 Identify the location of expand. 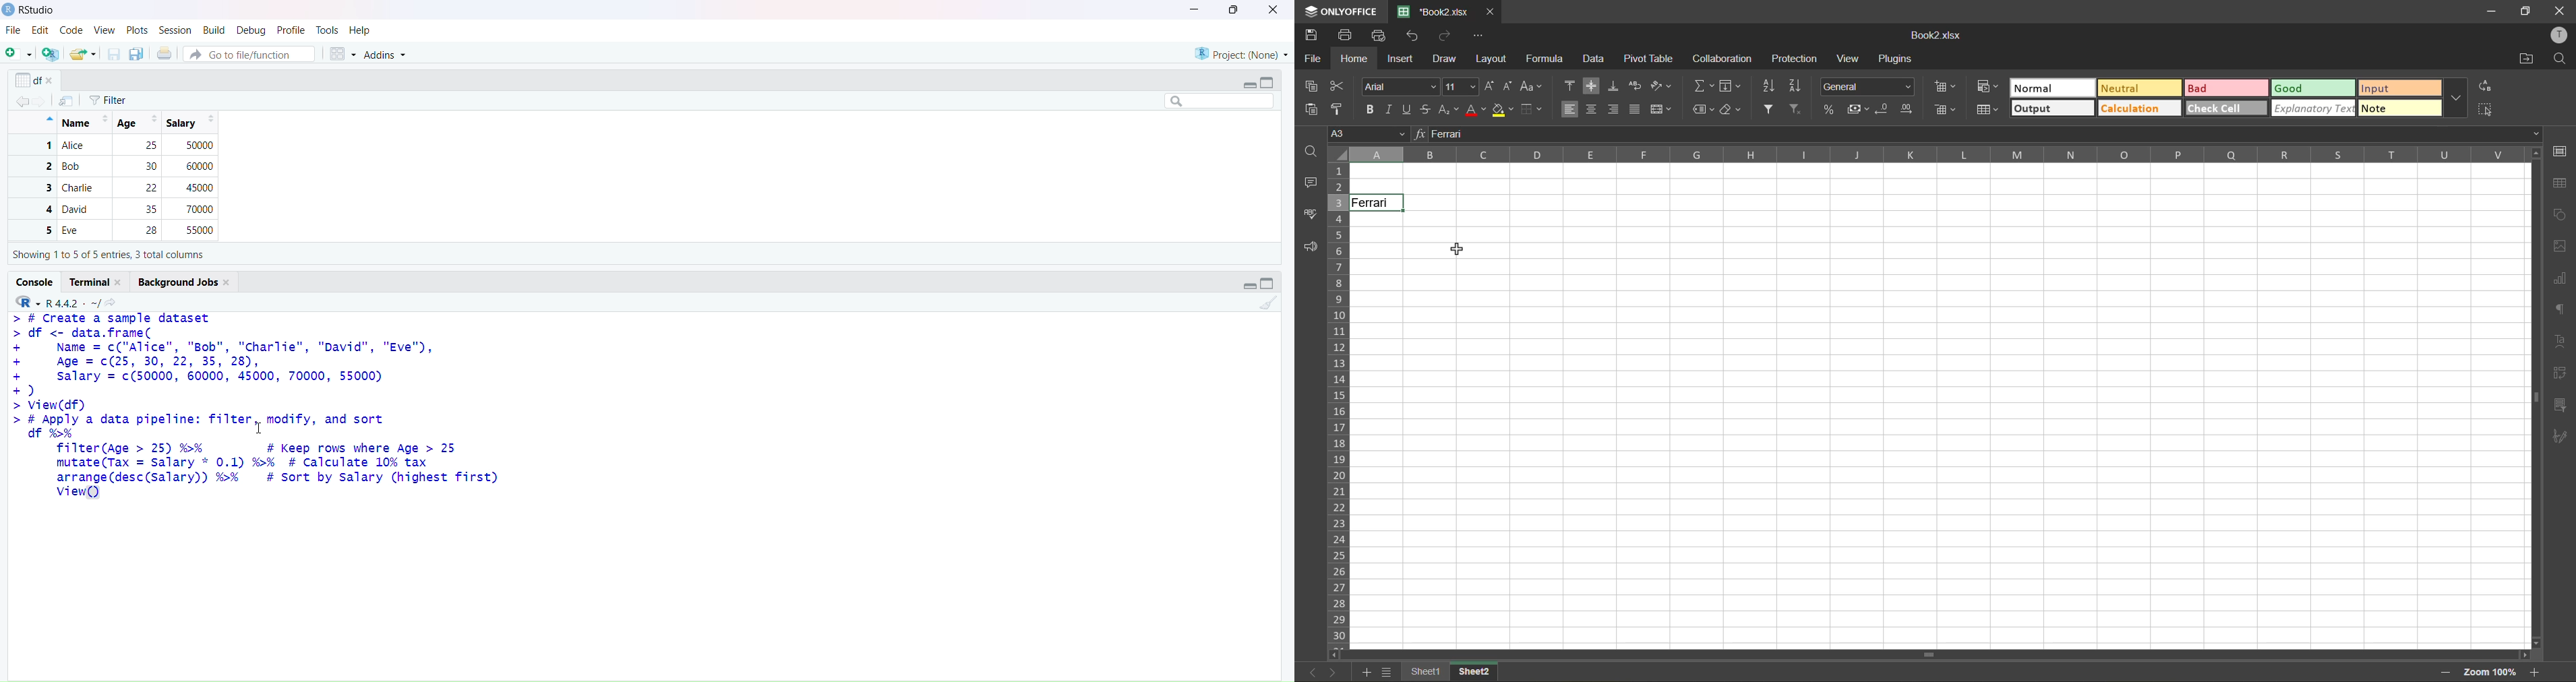
(1243, 84).